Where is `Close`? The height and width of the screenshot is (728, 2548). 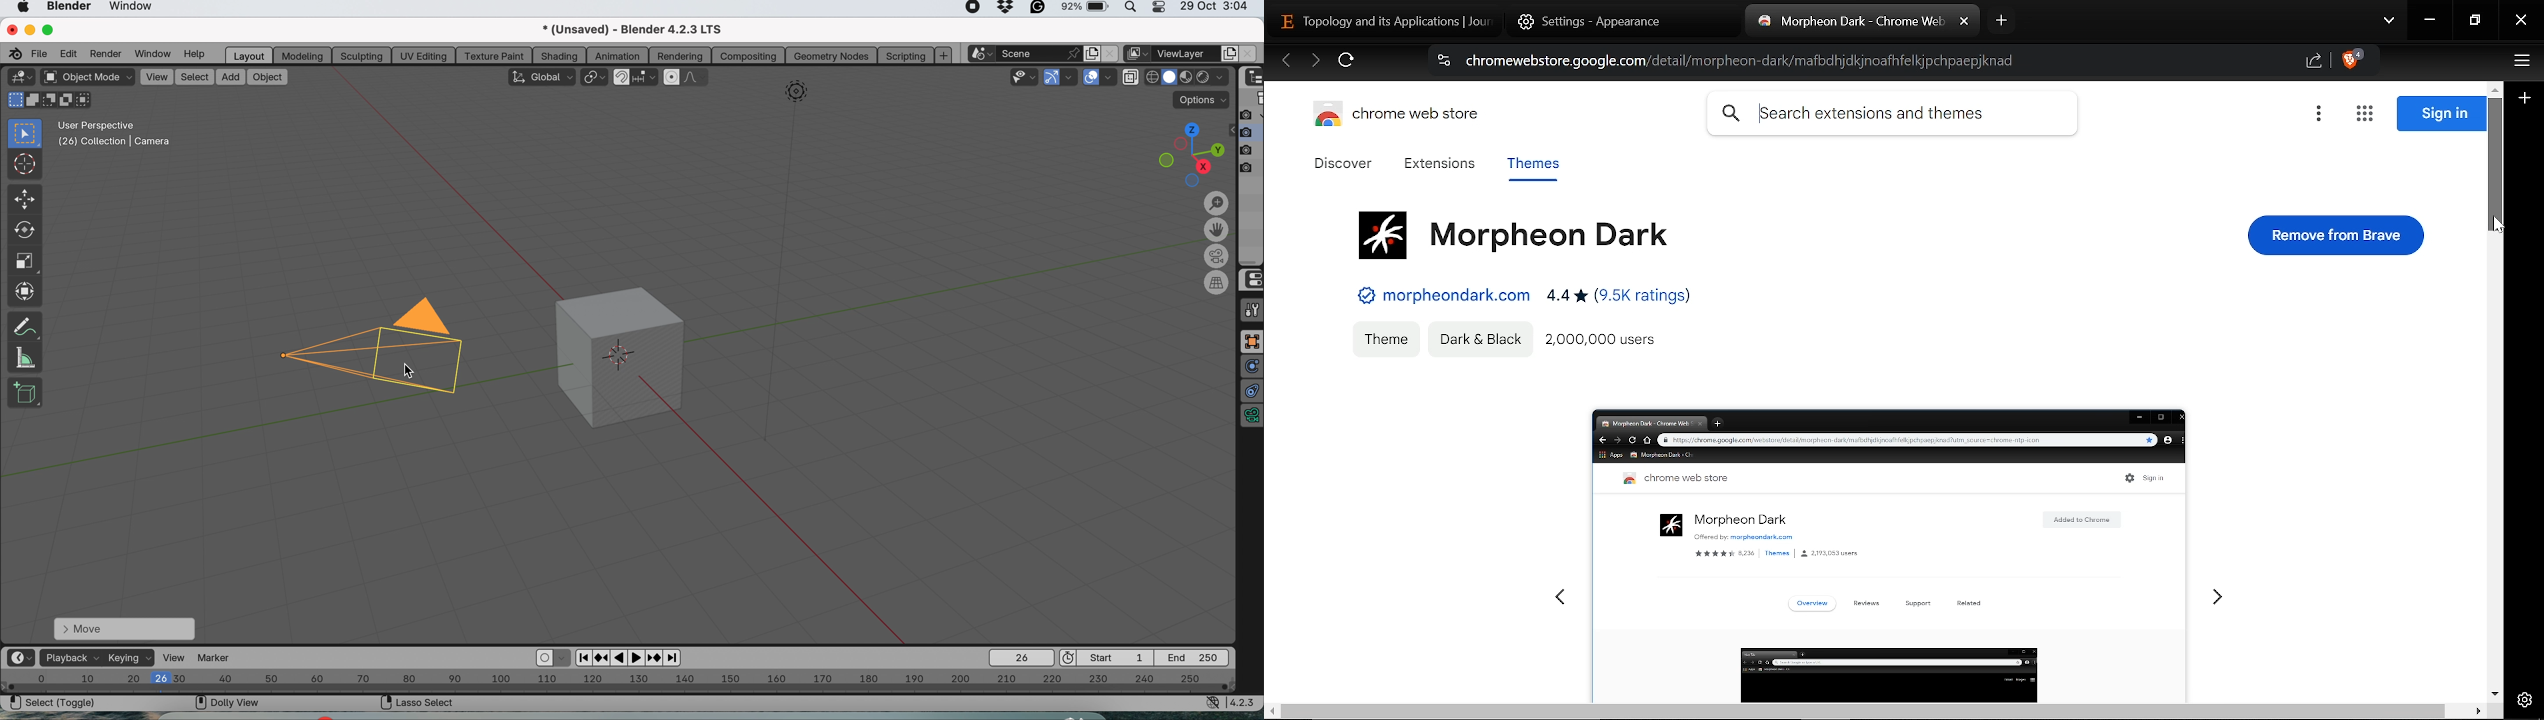
Close is located at coordinates (2521, 22).